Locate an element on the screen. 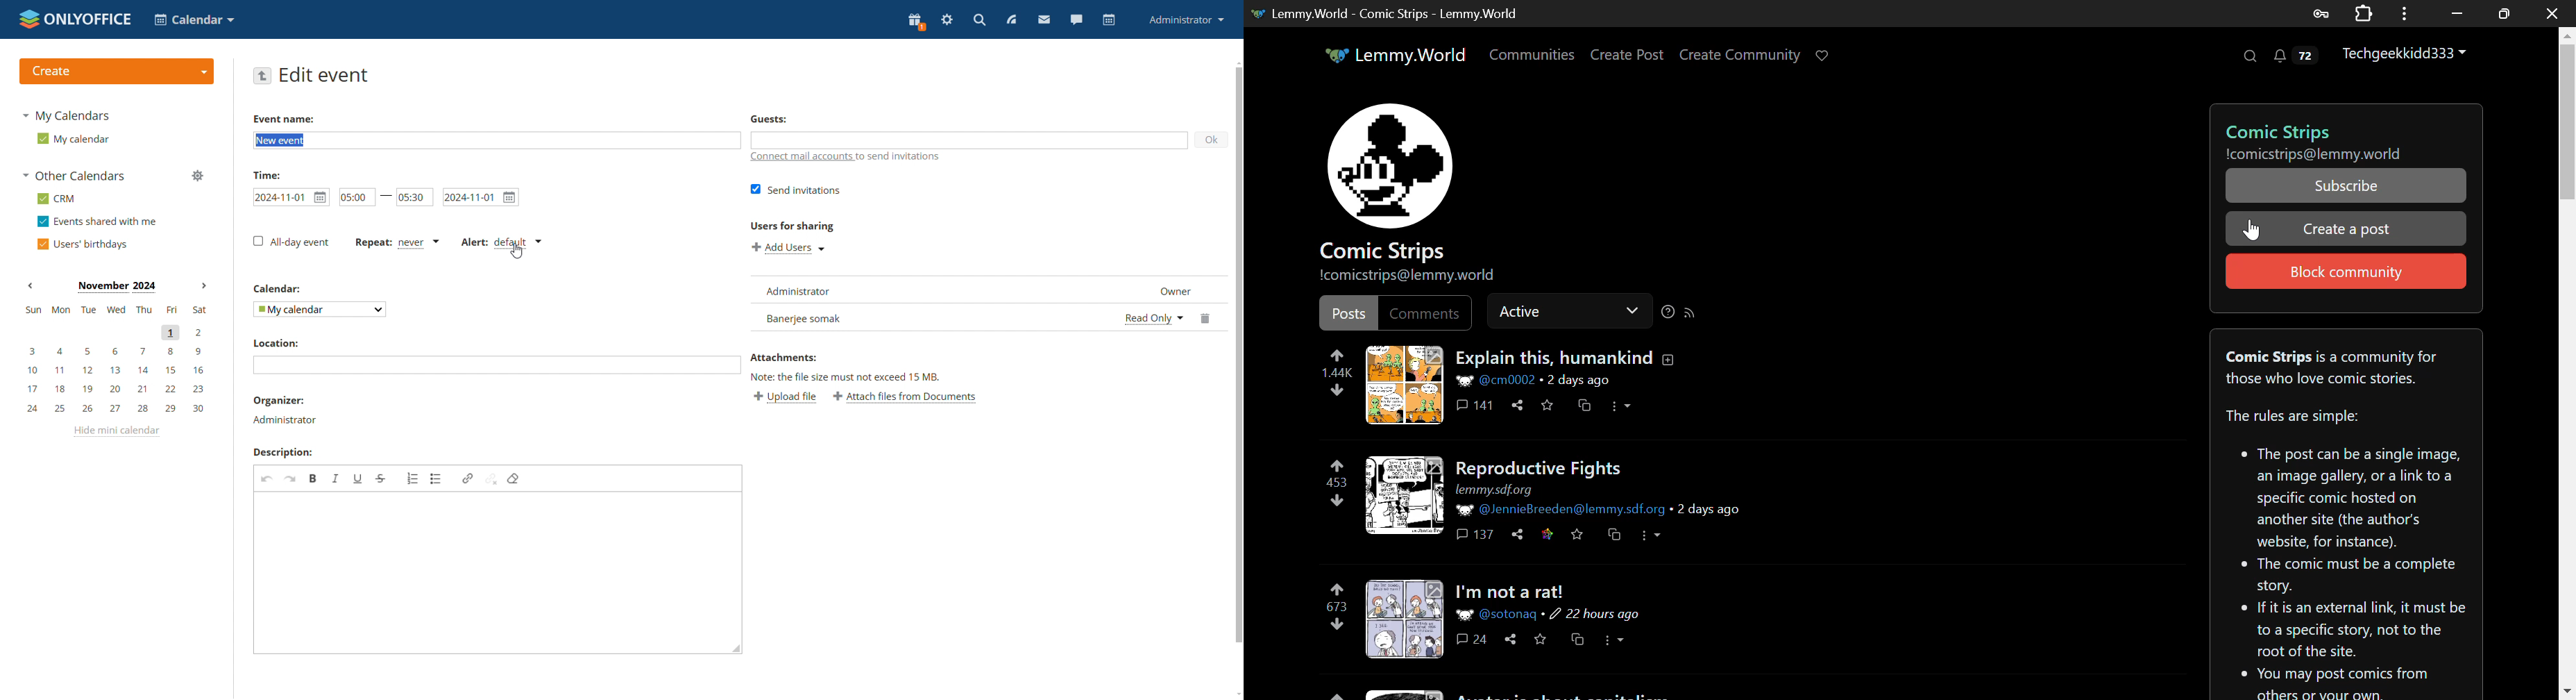  lemmy.sdf.org is located at coordinates (1493, 491).